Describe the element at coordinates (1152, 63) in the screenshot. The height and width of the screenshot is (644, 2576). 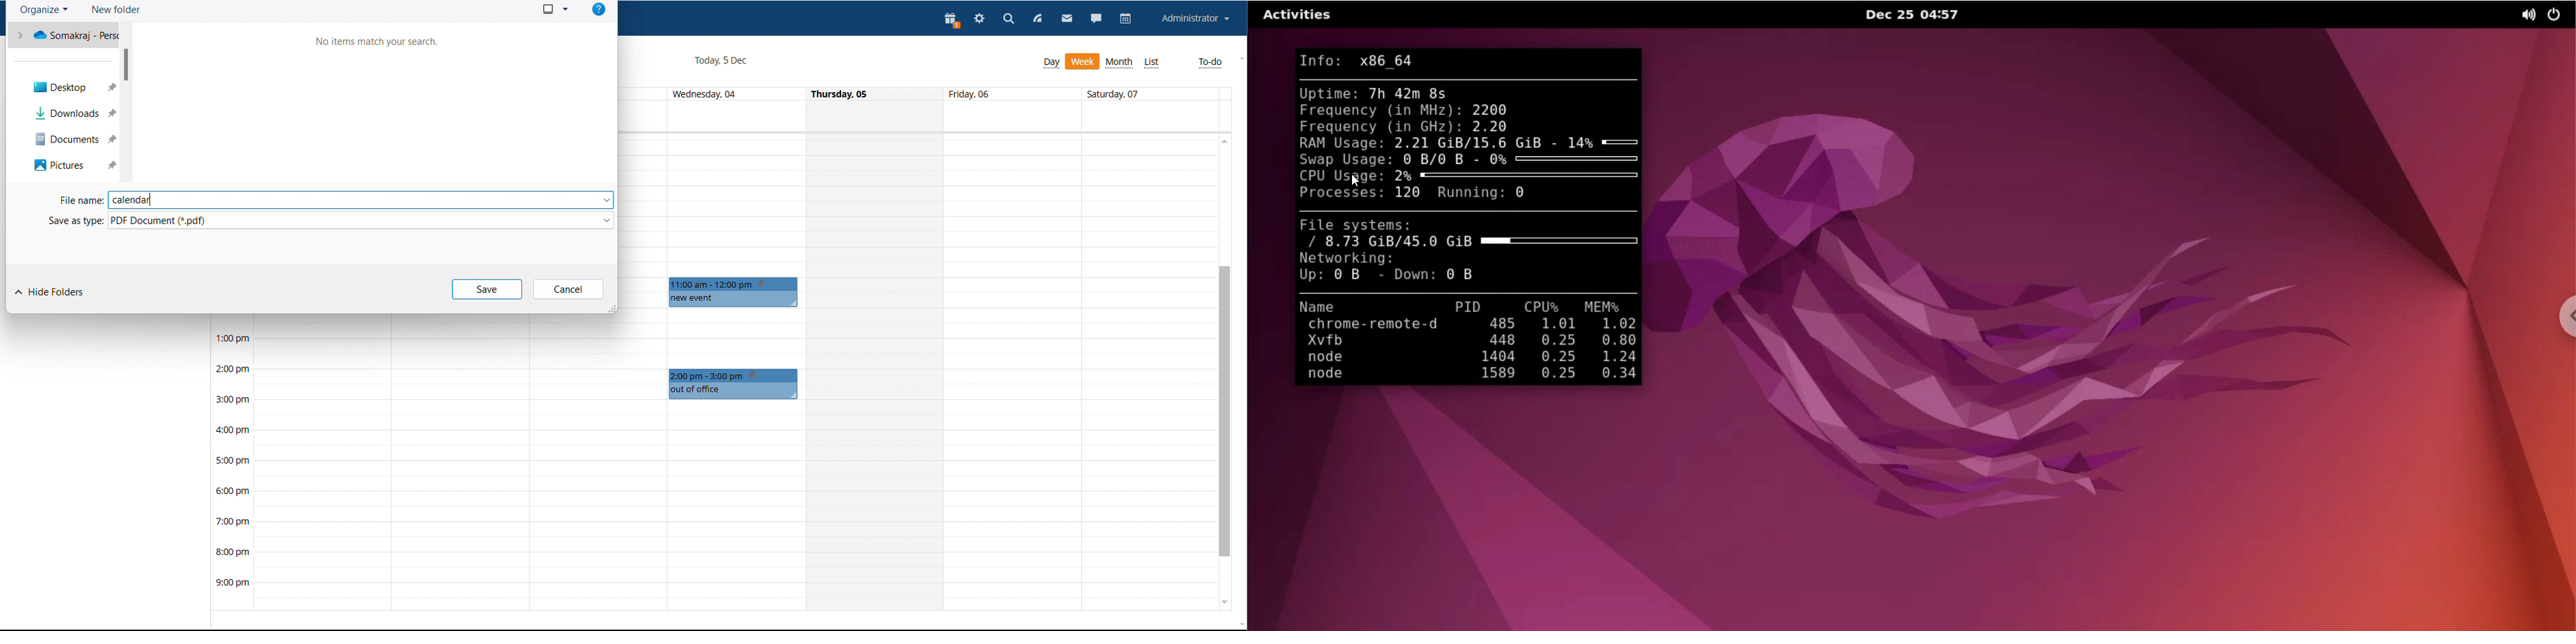
I see `list view` at that location.